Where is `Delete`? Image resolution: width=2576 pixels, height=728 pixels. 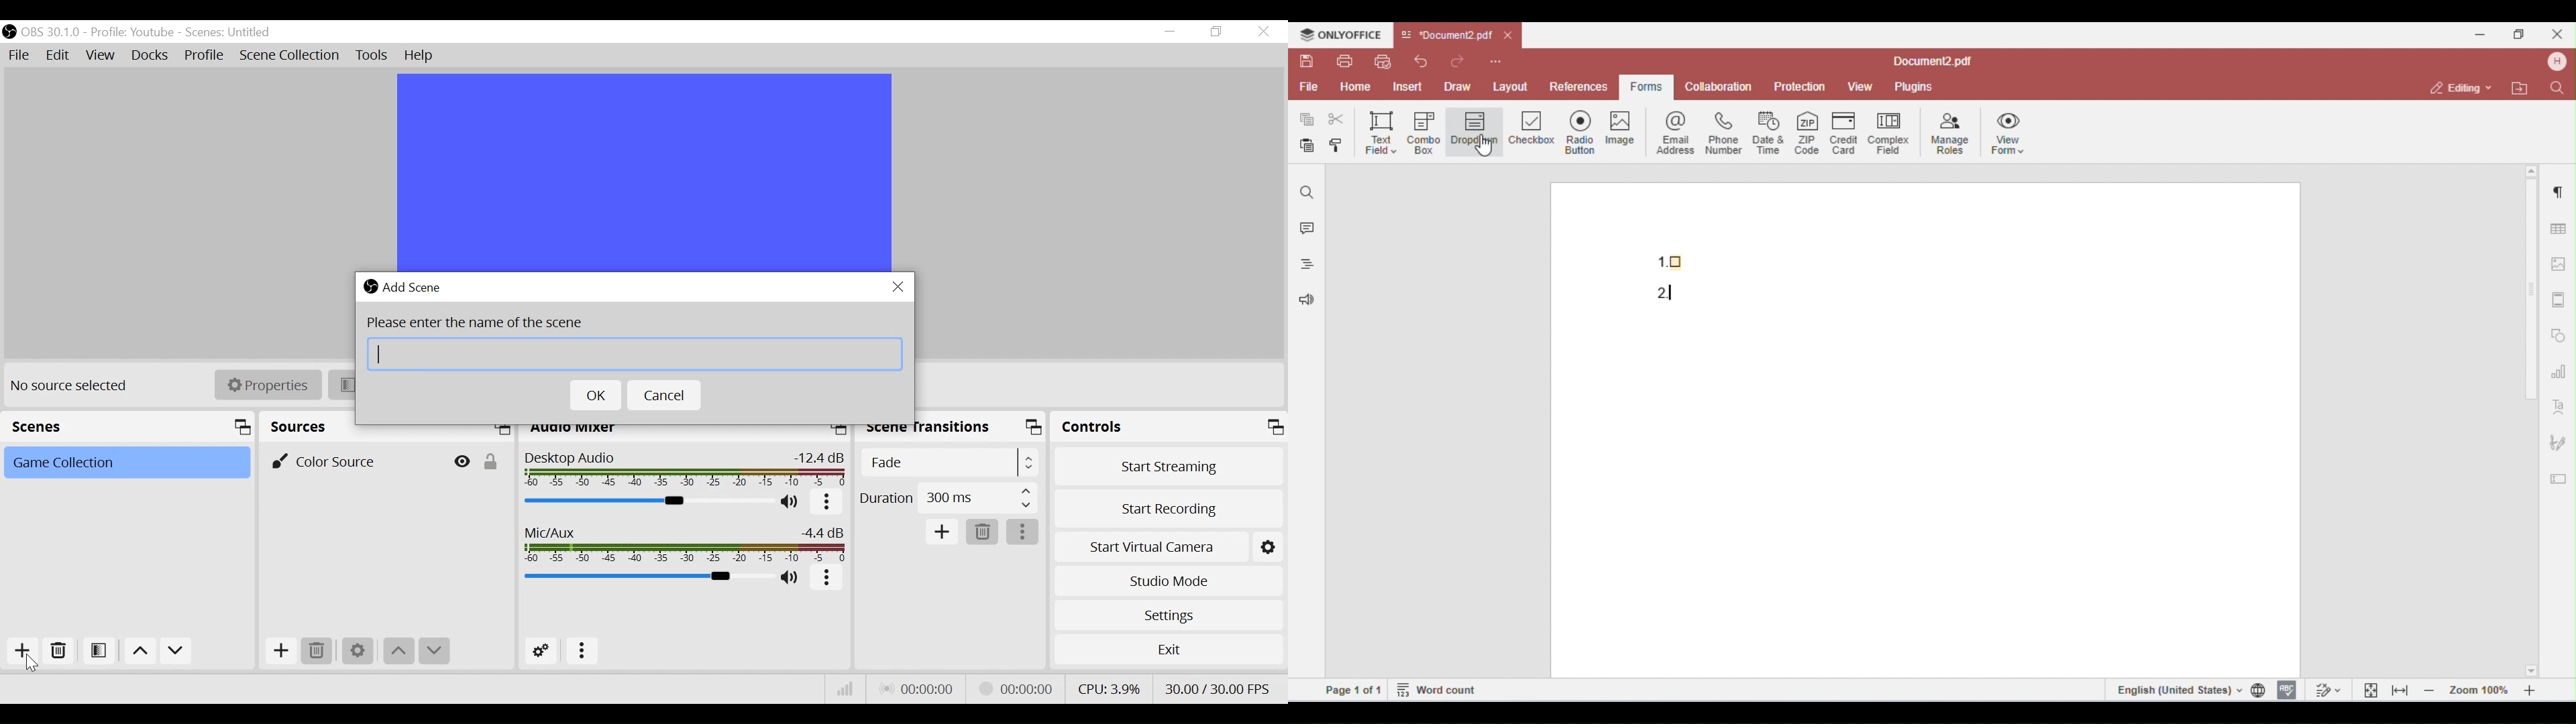 Delete is located at coordinates (59, 651).